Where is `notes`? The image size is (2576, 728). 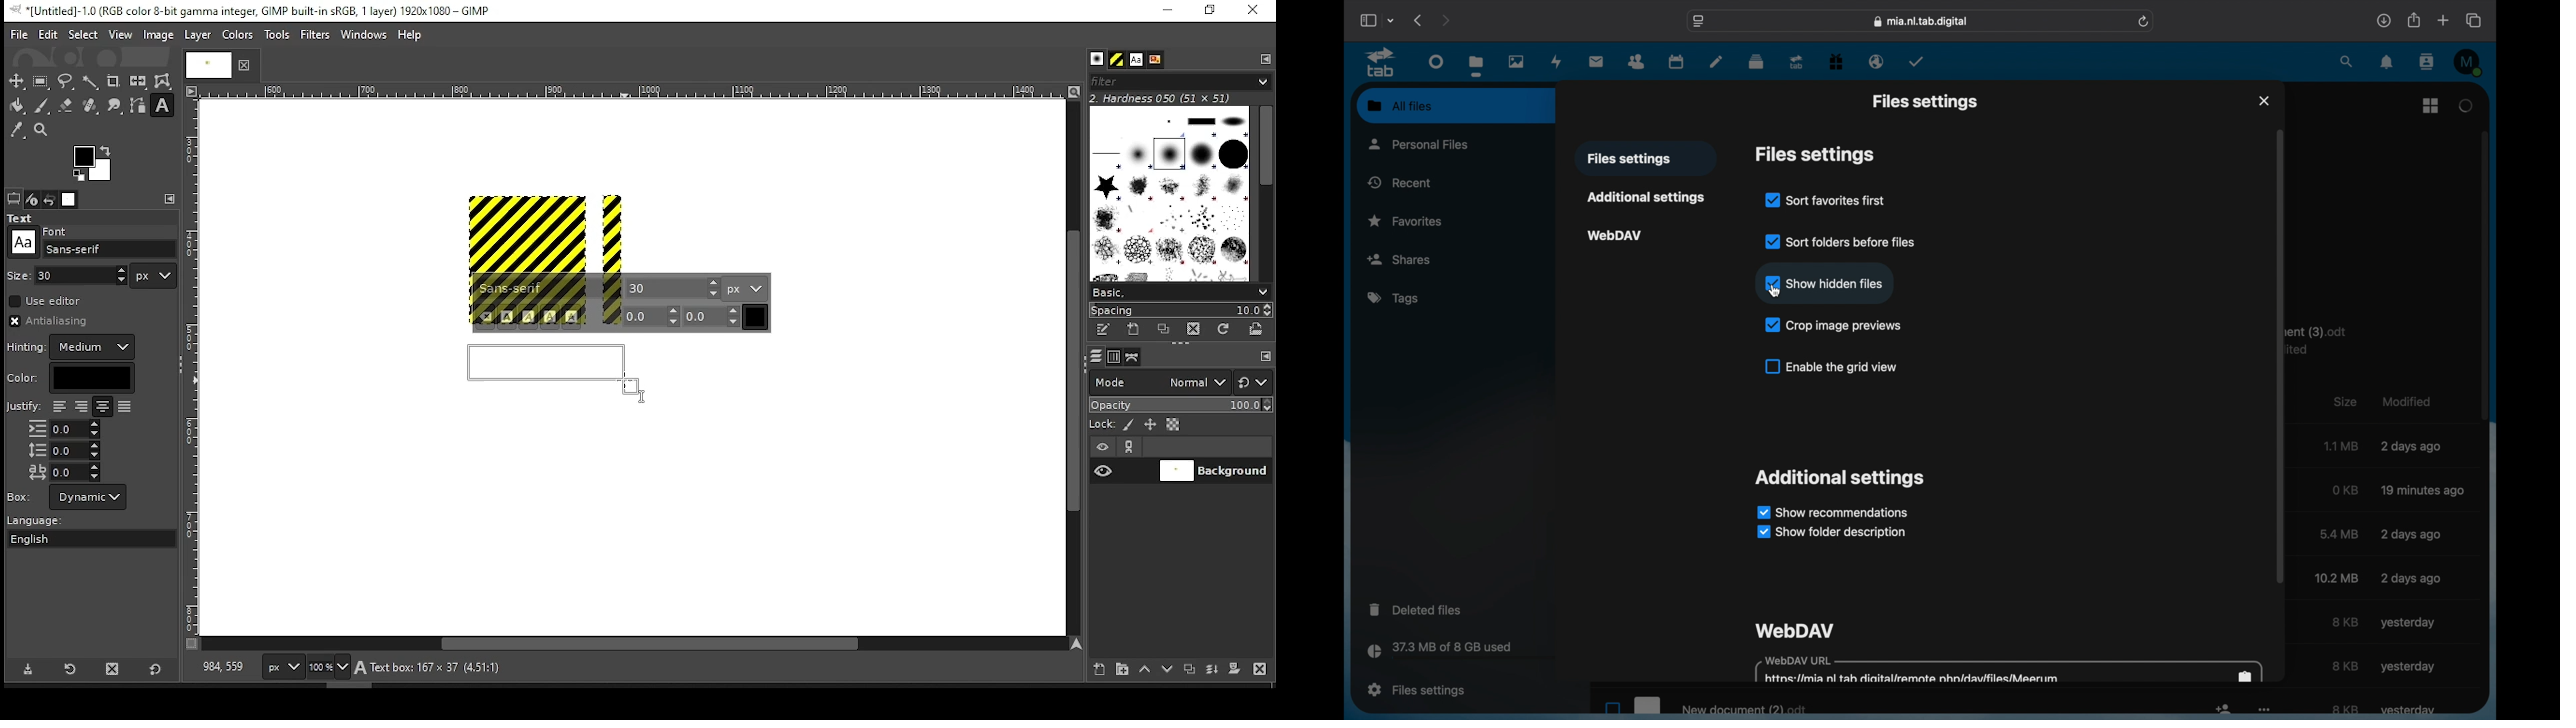 notes is located at coordinates (1716, 63).